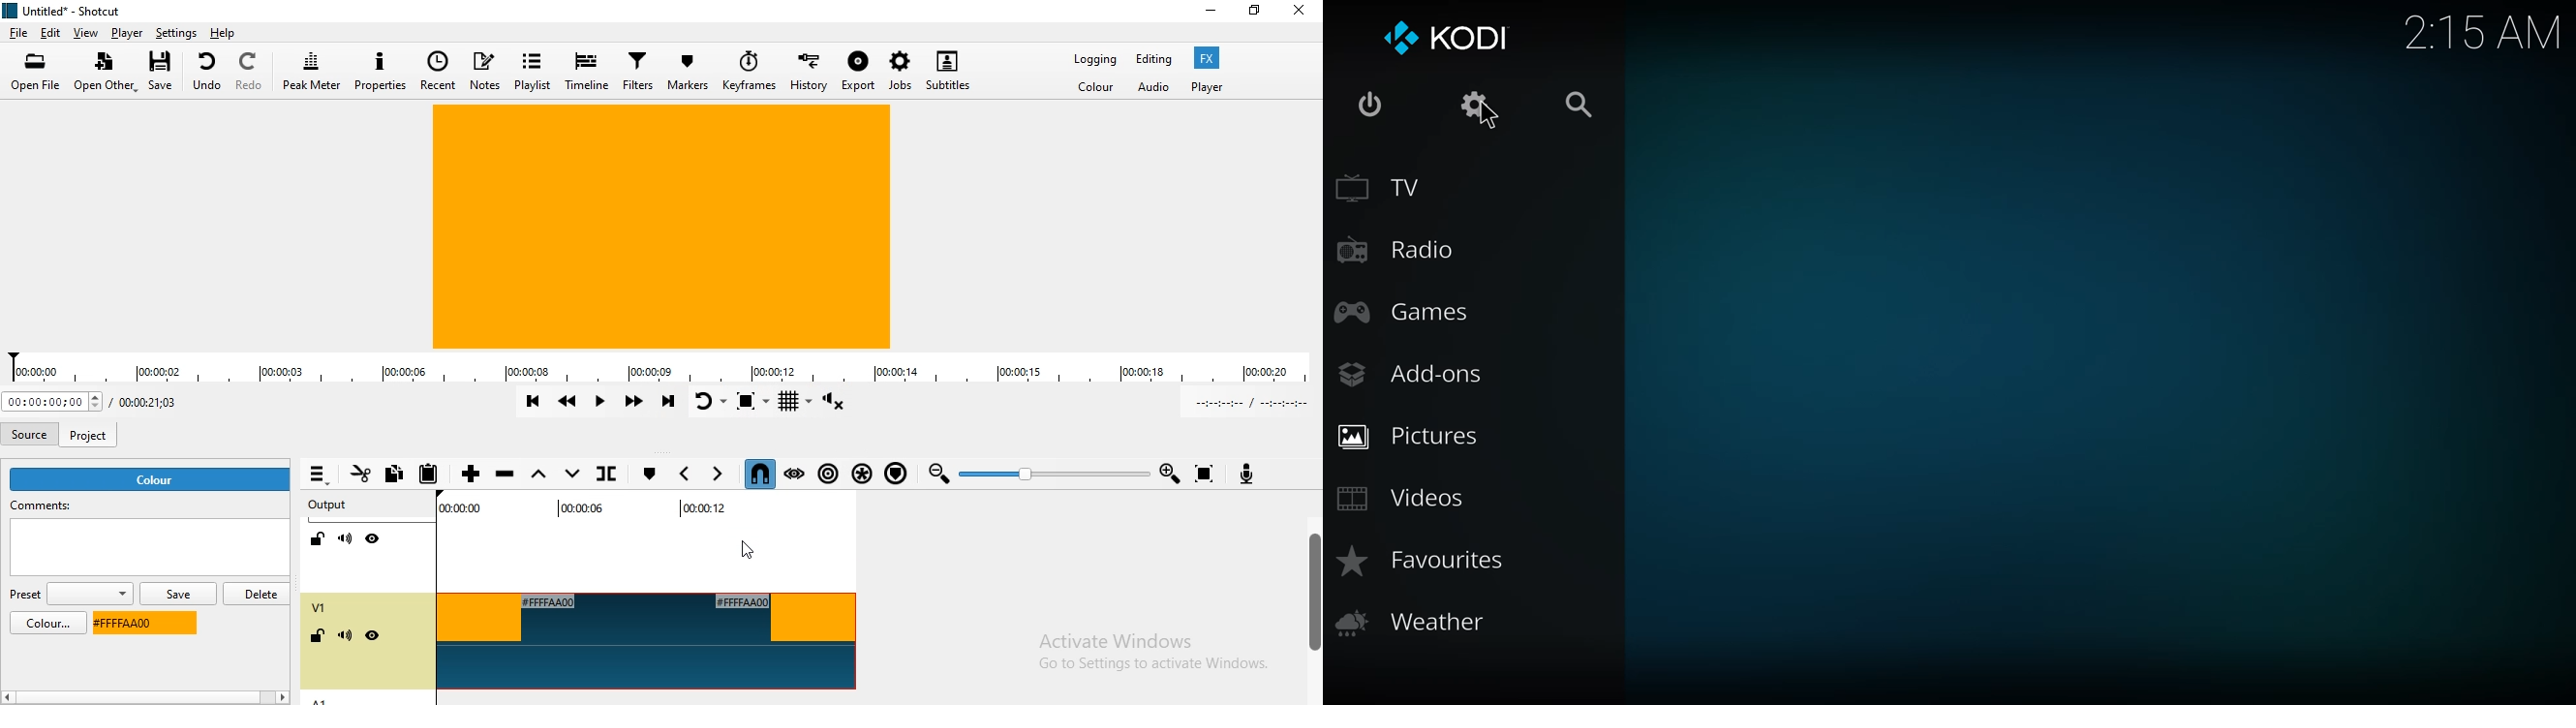 The height and width of the screenshot is (728, 2576). I want to click on , so click(1157, 652).